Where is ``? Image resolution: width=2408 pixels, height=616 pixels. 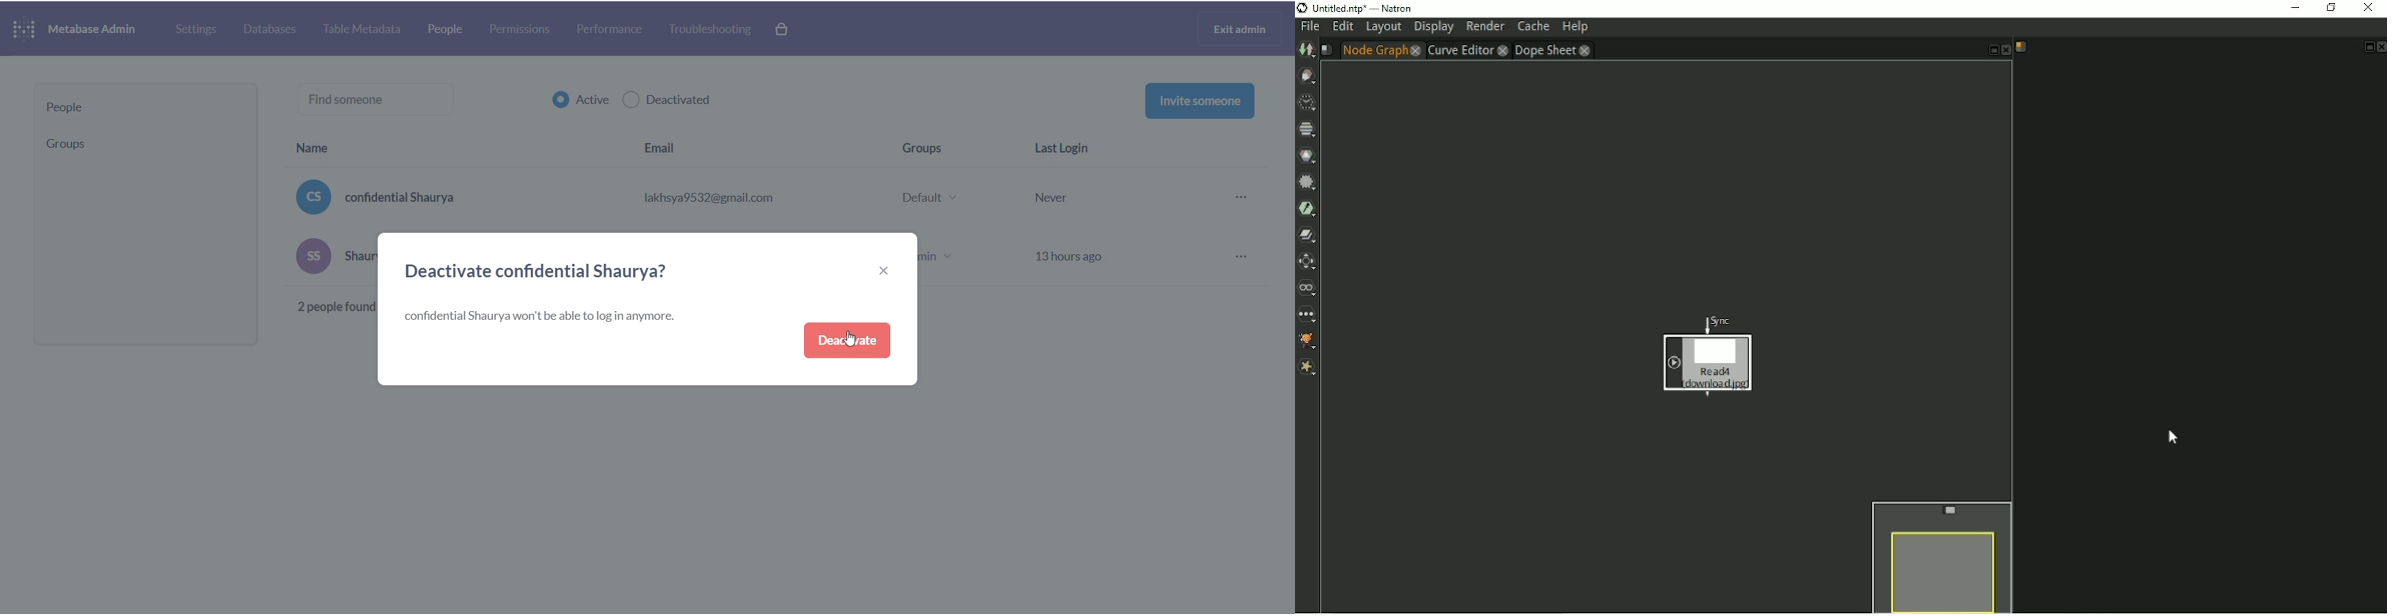  is located at coordinates (333, 306).